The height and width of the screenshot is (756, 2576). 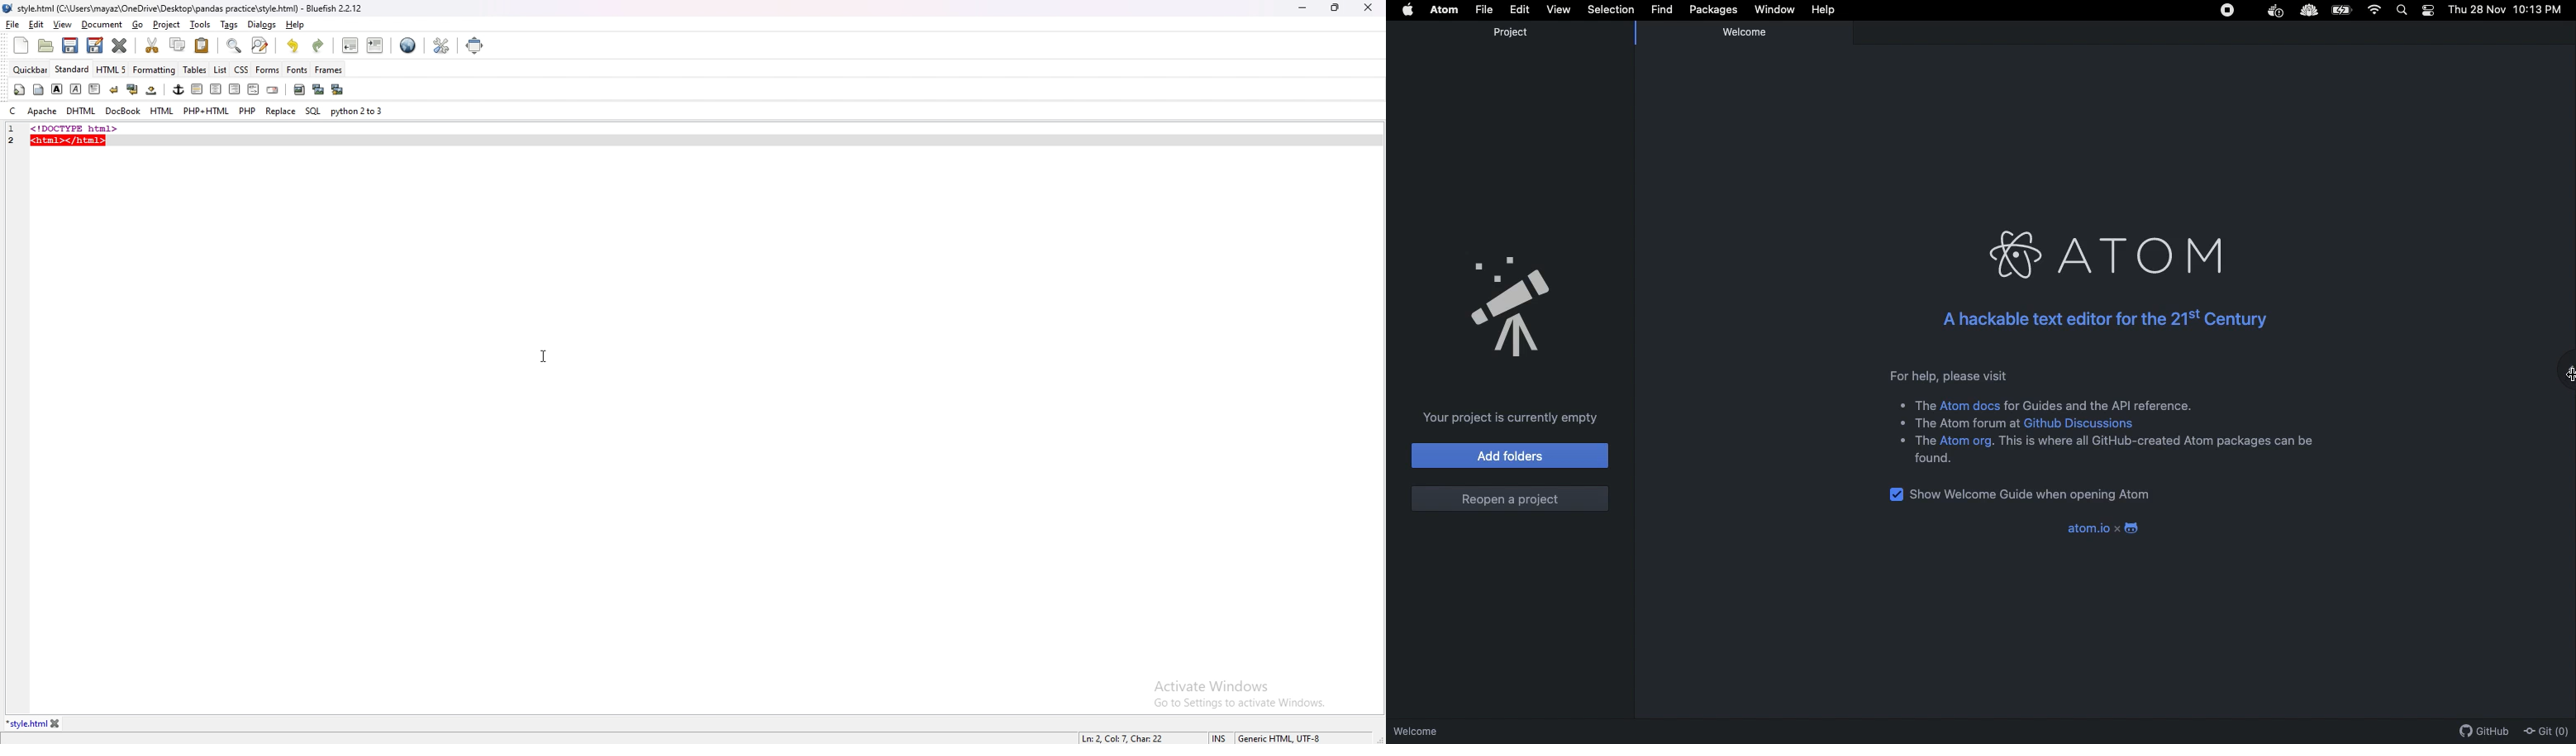 What do you see at coordinates (281, 111) in the screenshot?
I see `replace` at bounding box center [281, 111].